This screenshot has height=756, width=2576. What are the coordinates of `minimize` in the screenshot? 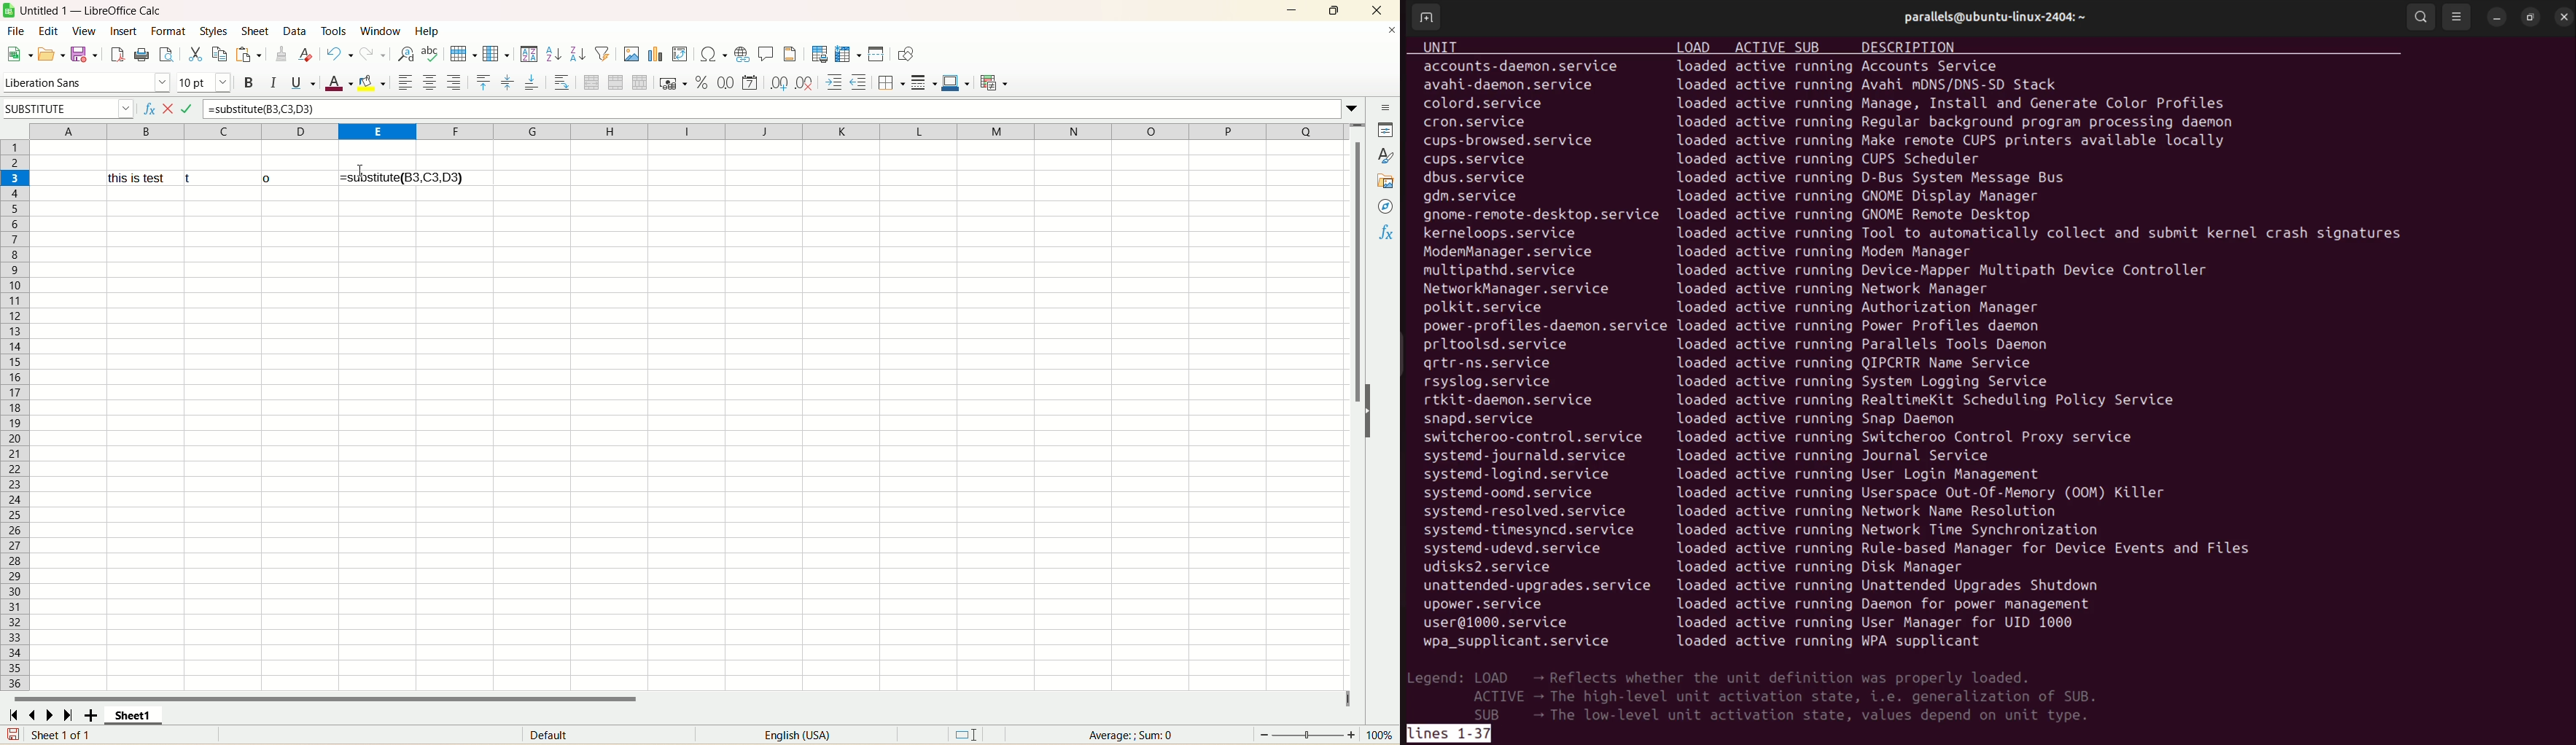 It's located at (1292, 11).